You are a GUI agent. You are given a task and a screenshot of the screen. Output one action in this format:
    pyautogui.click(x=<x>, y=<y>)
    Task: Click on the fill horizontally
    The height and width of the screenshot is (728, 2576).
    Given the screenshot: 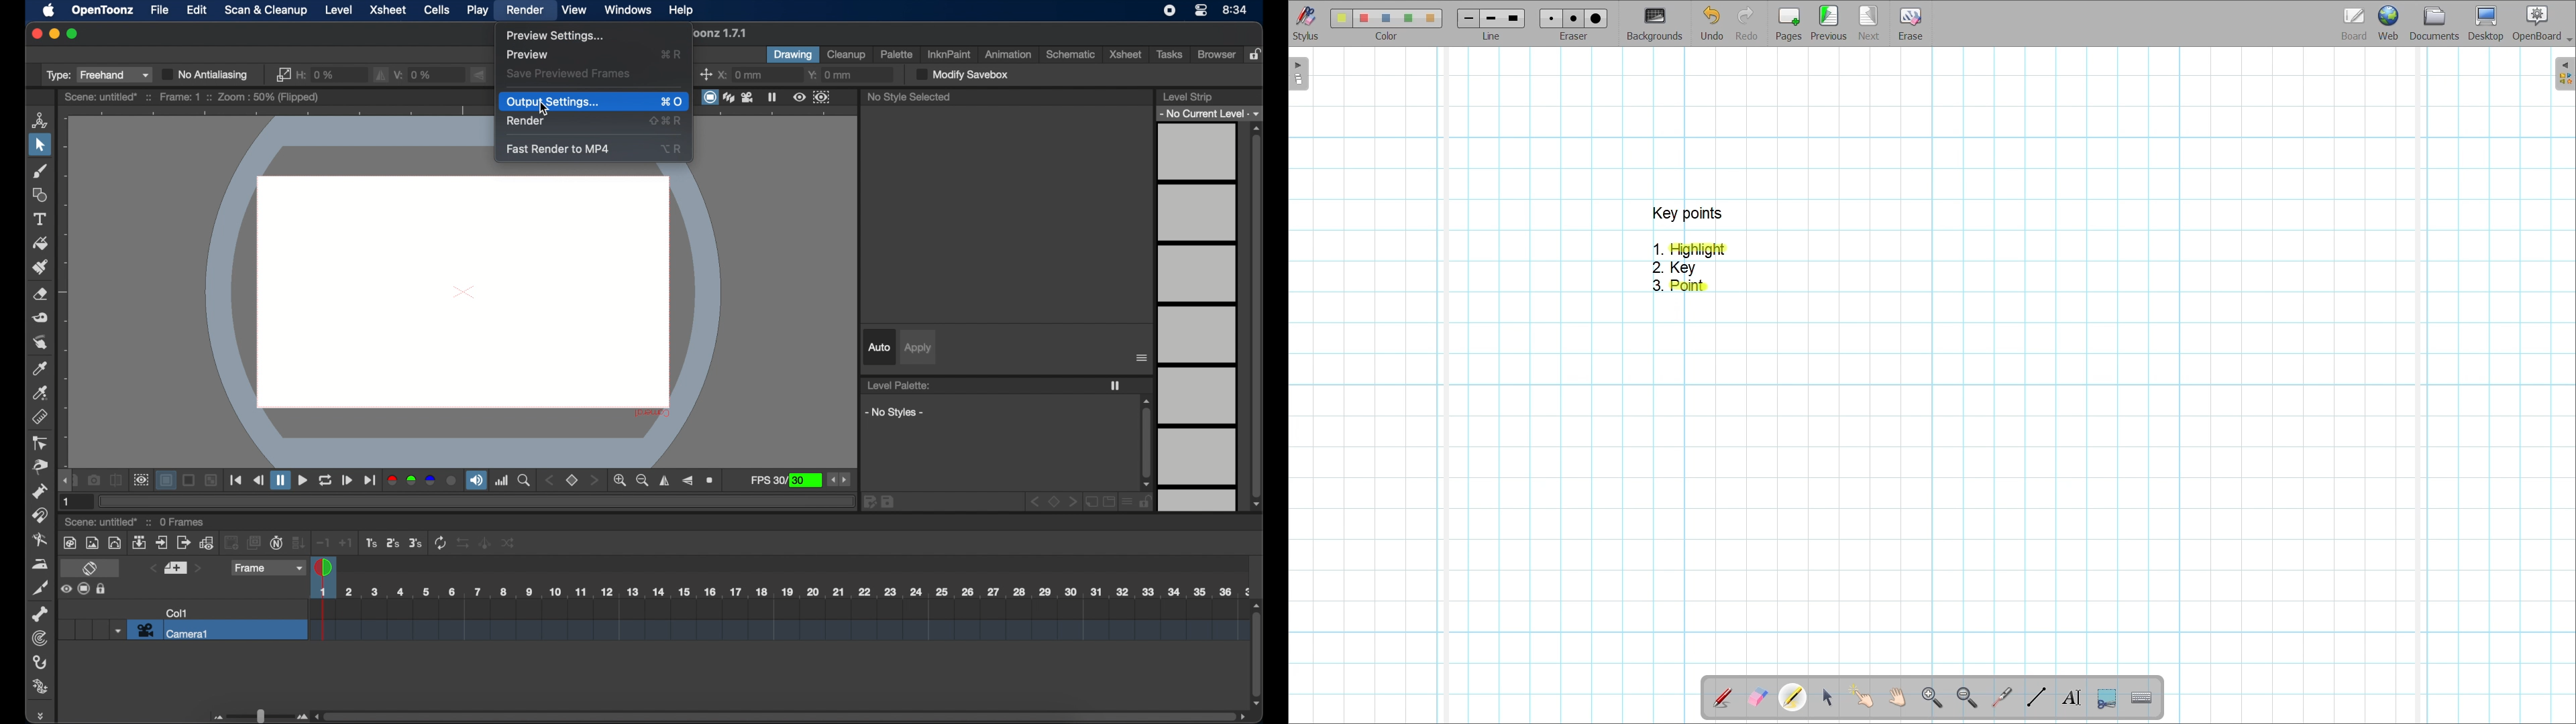 What is the action you would take?
    pyautogui.click(x=381, y=74)
    